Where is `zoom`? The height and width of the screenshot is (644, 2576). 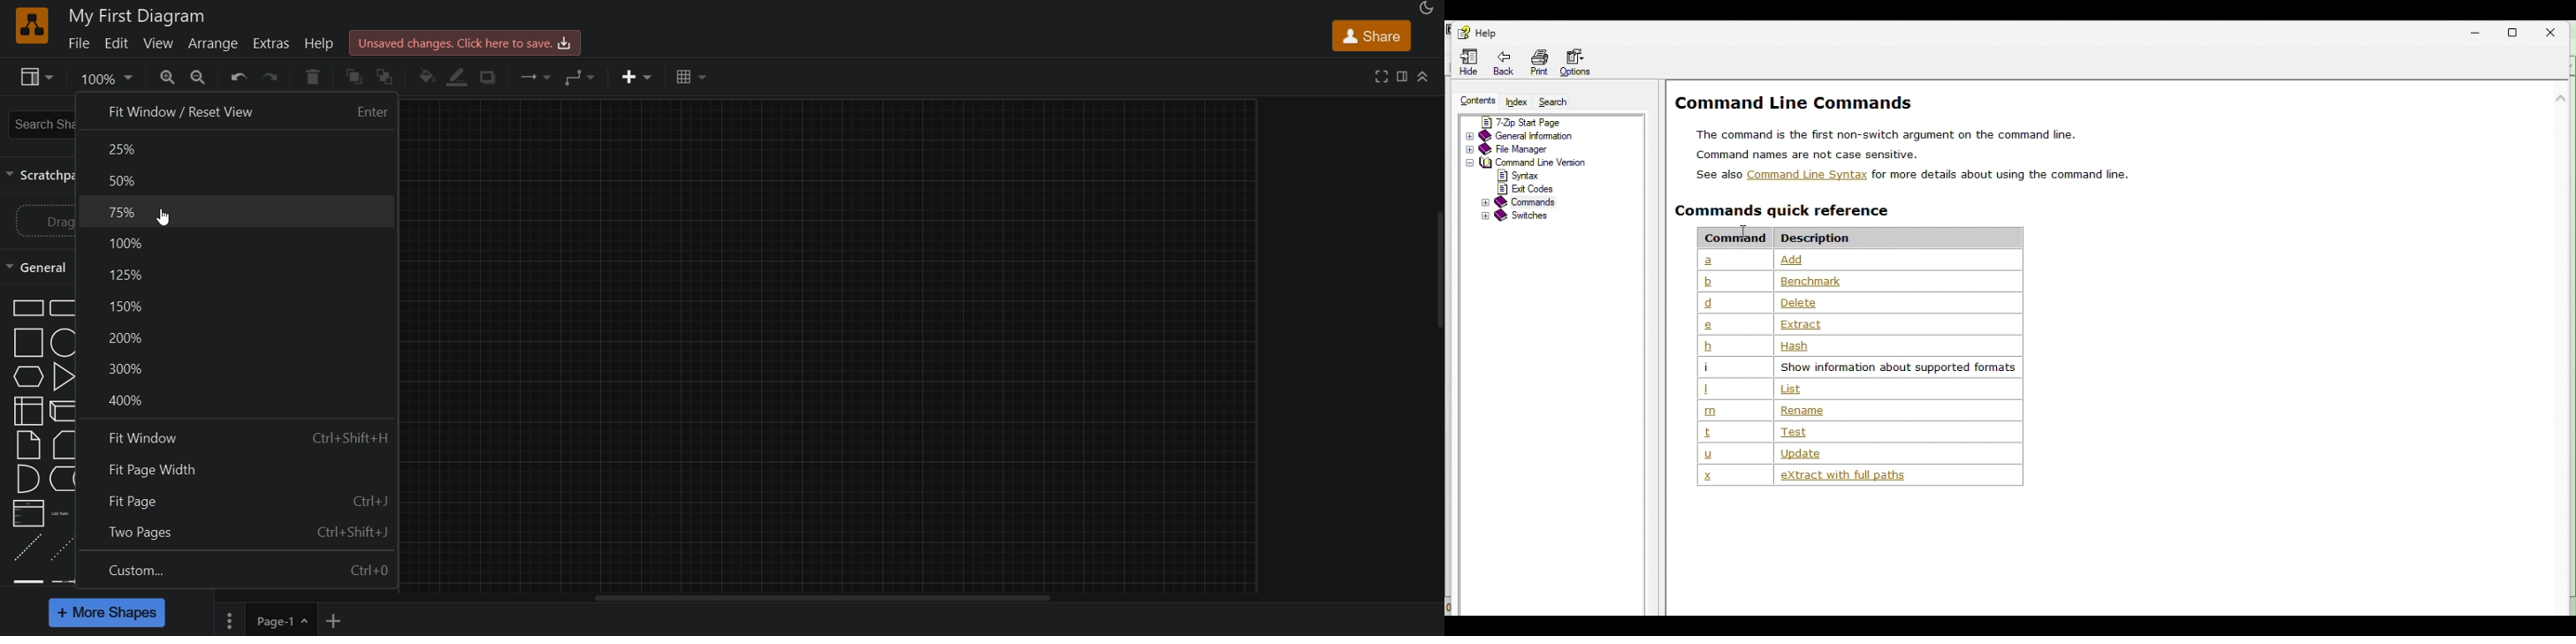
zoom is located at coordinates (104, 80).